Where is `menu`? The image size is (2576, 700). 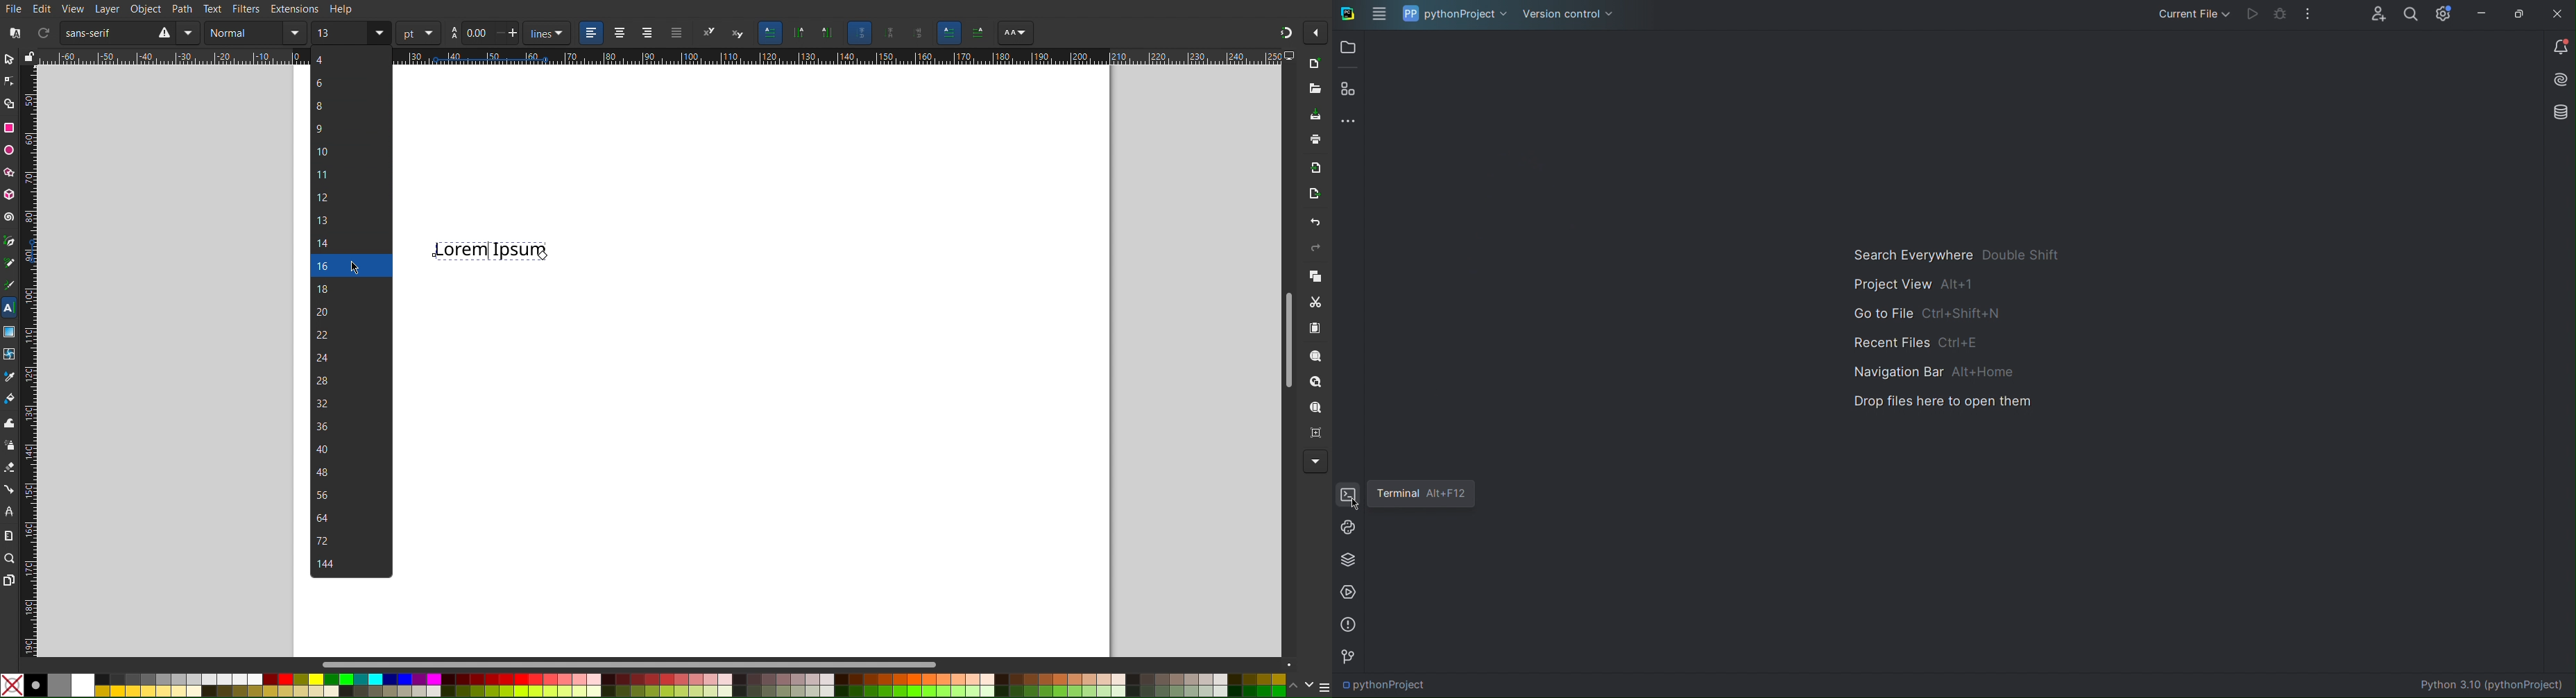 menu is located at coordinates (1324, 686).